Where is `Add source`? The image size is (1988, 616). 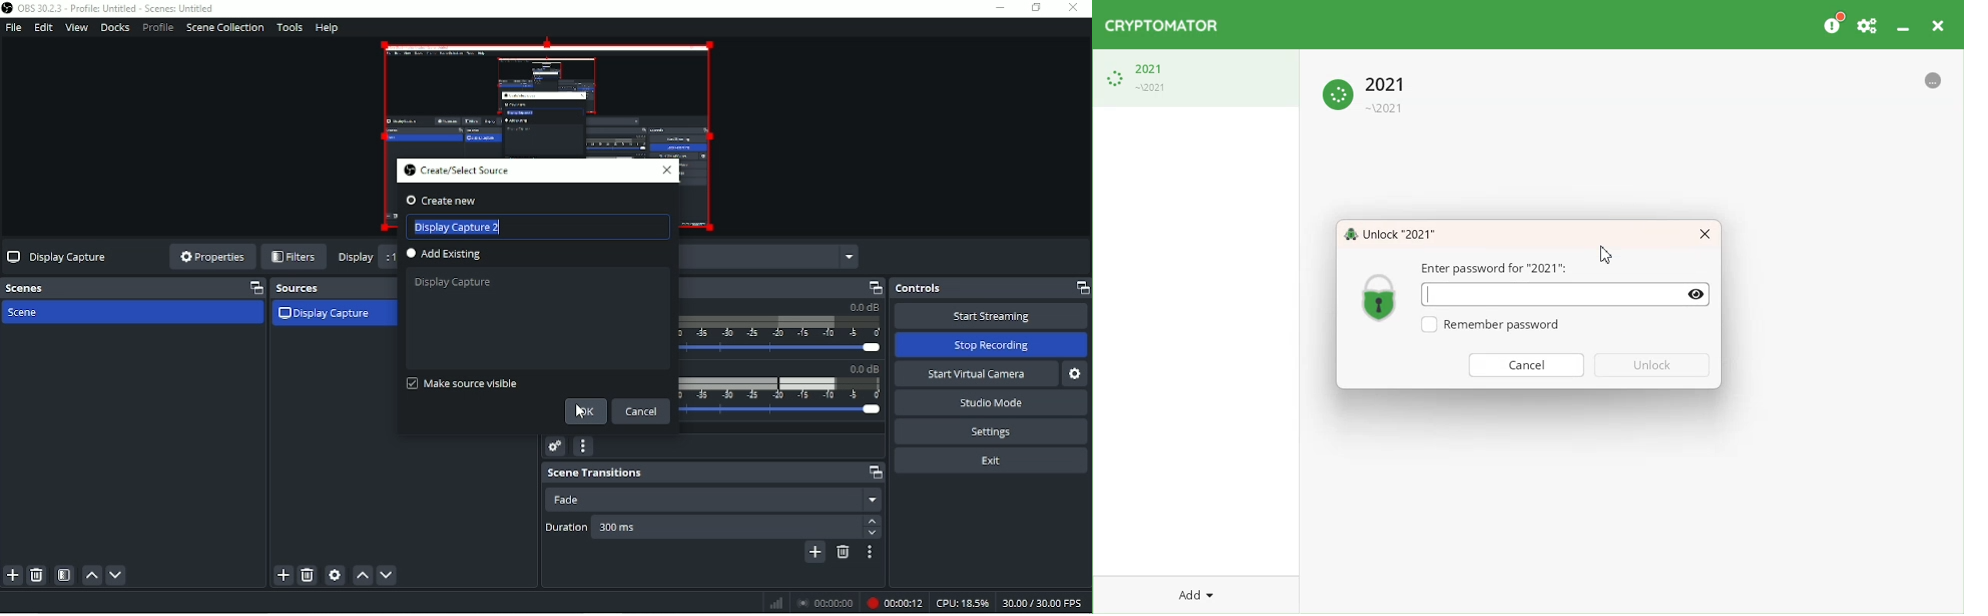
Add source is located at coordinates (283, 576).